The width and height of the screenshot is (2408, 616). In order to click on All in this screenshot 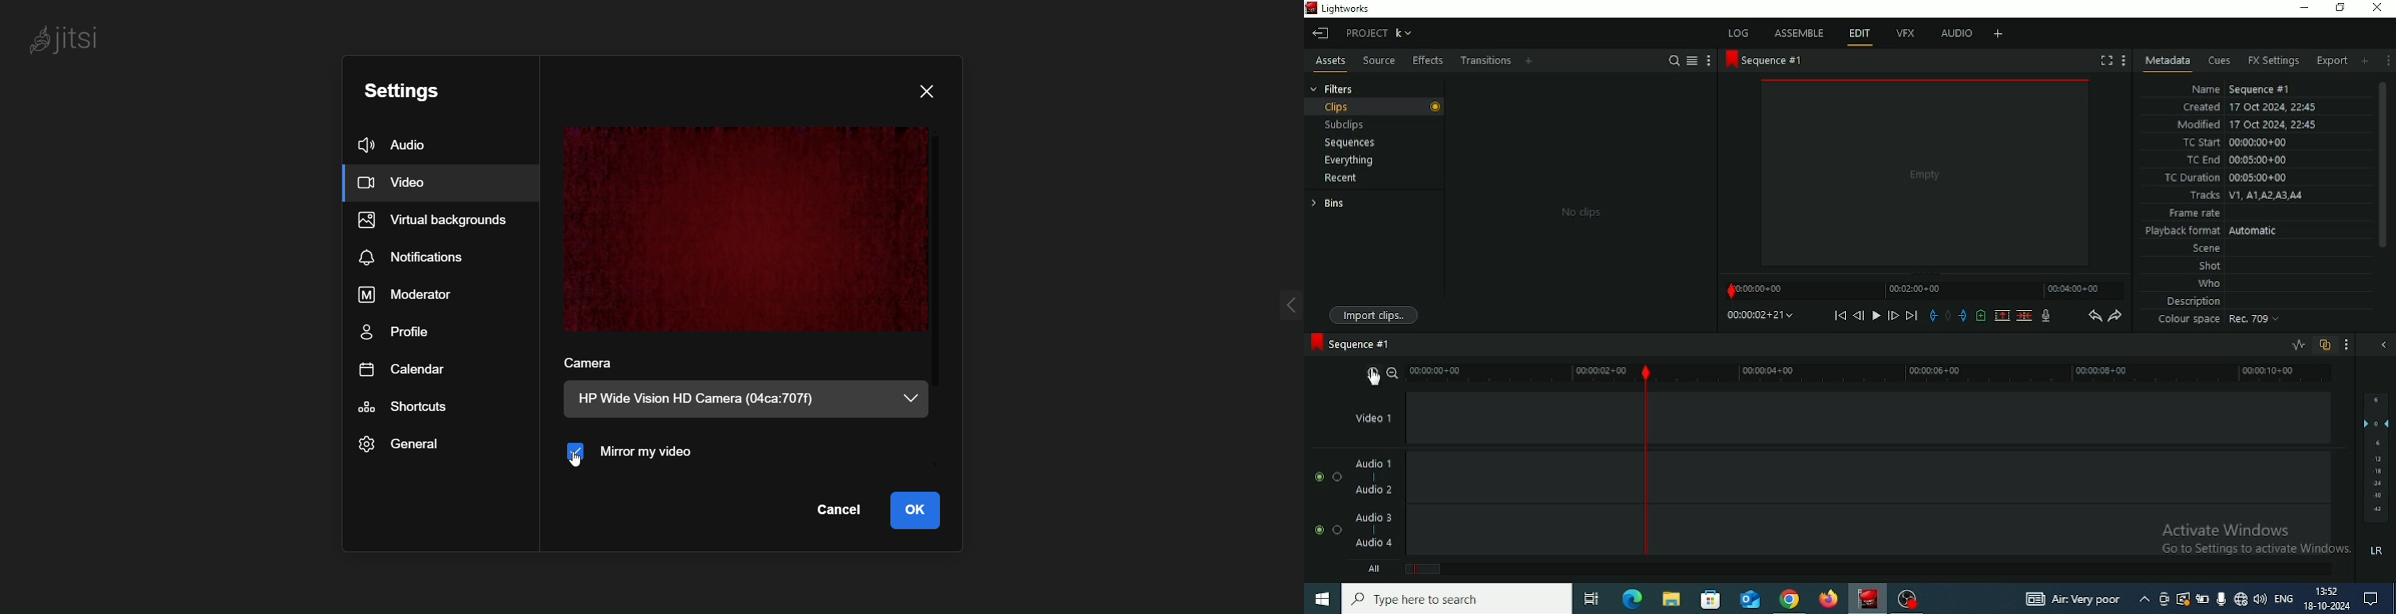, I will do `click(1375, 569)`.